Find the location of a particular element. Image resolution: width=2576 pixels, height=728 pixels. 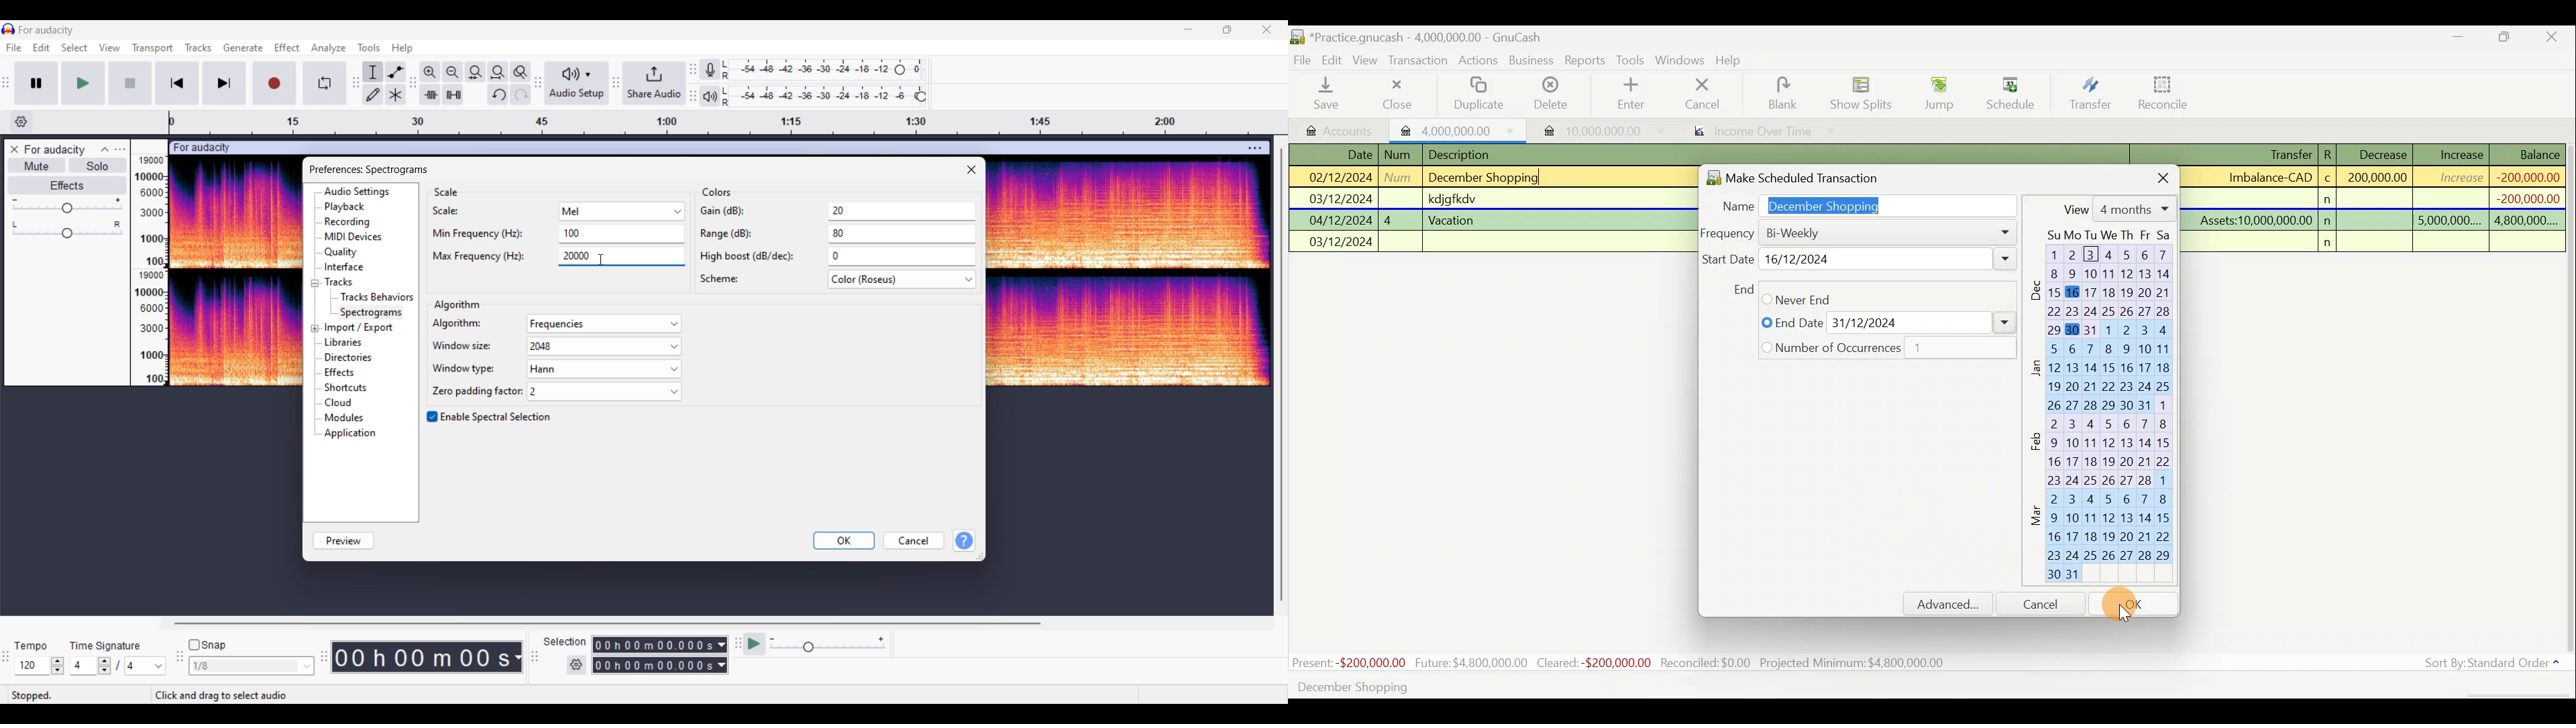

playback is located at coordinates (350, 207).